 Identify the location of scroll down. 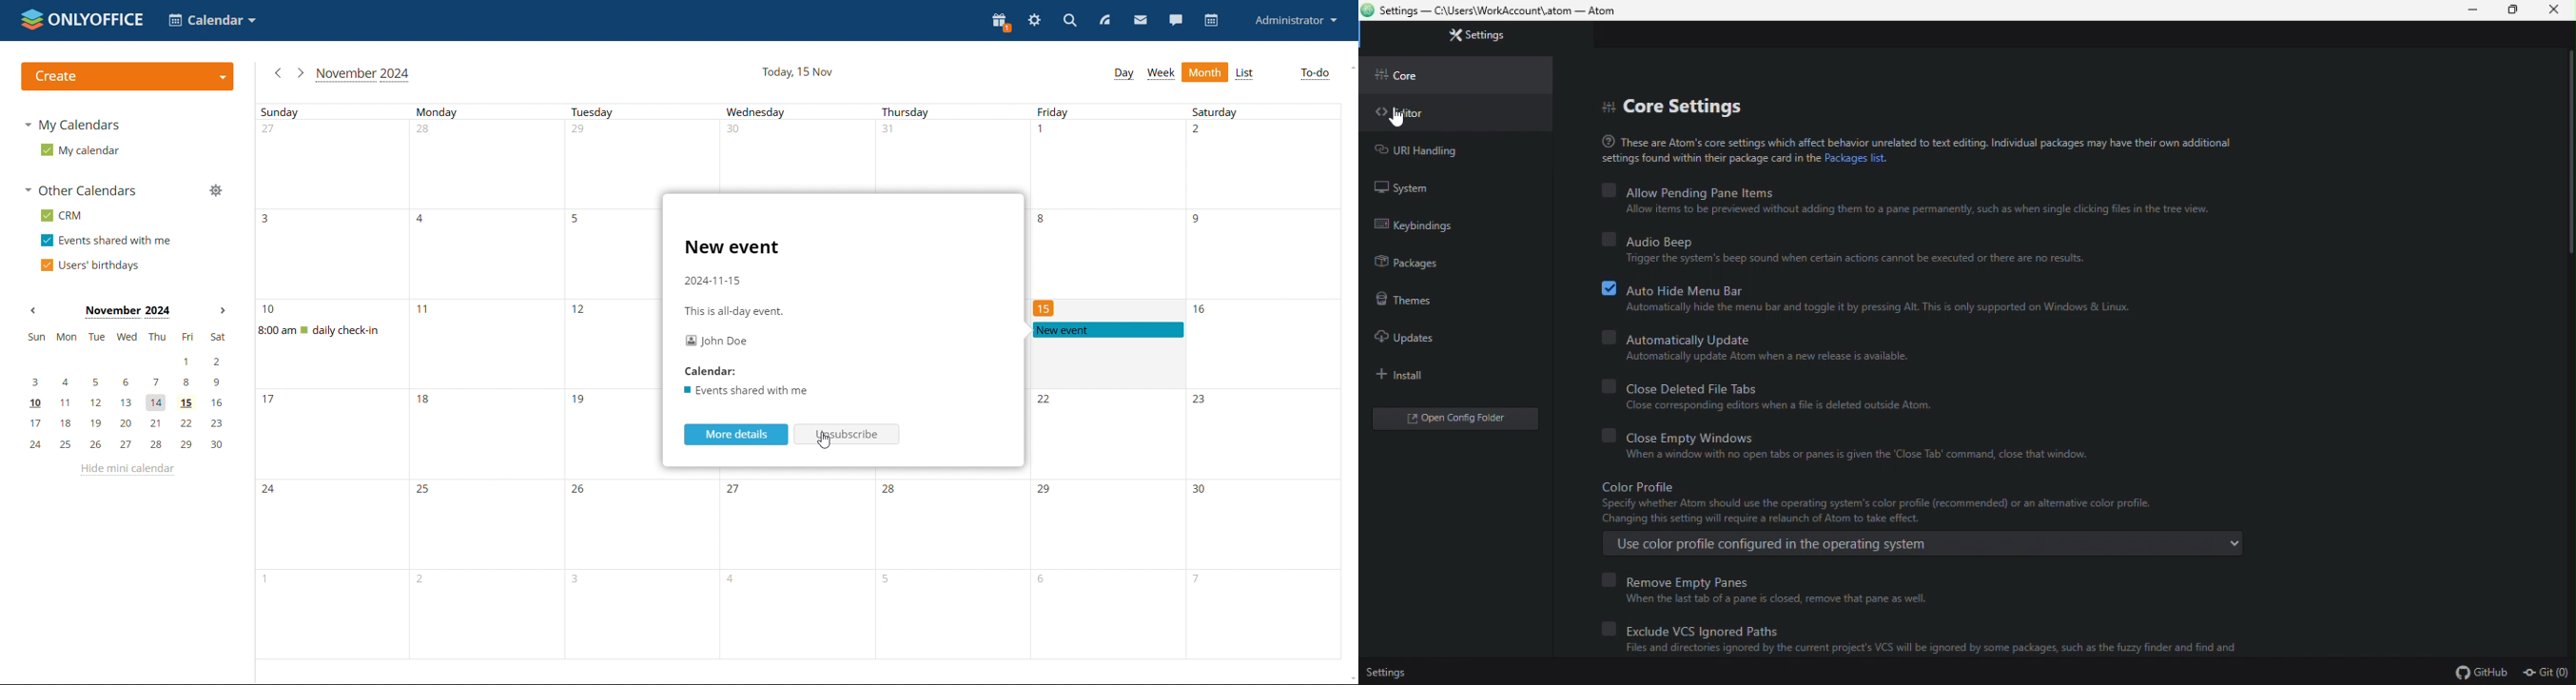
(1342, 674).